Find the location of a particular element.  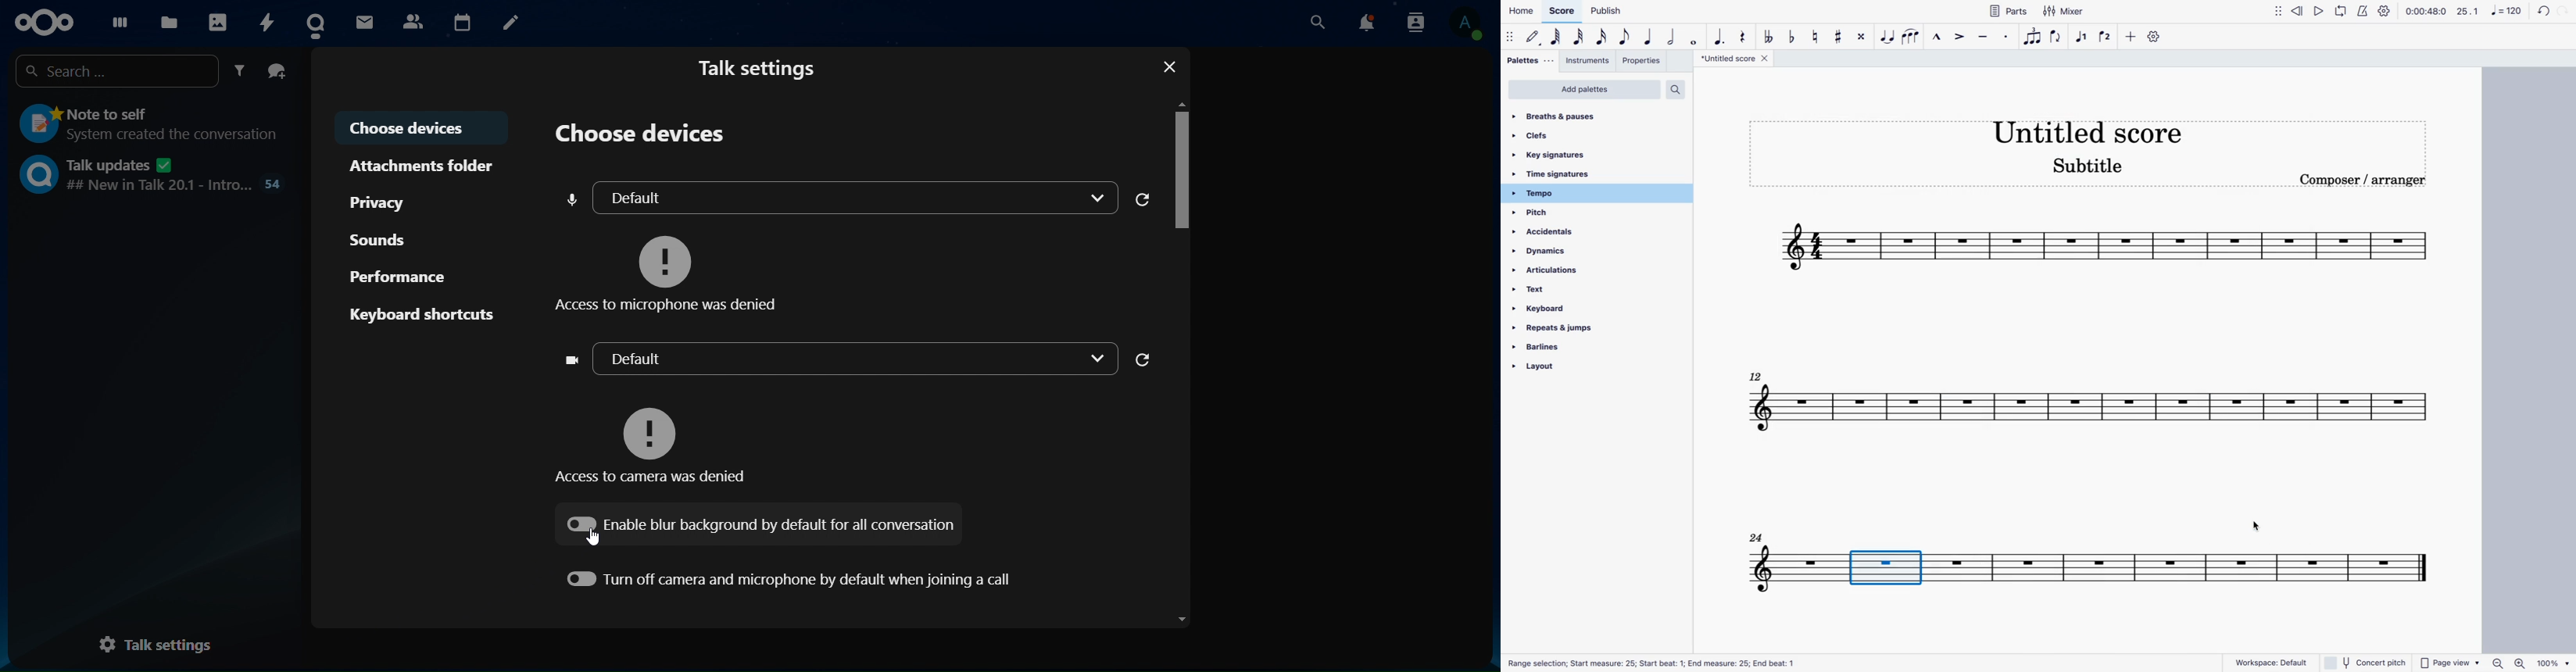

half note is located at coordinates (1671, 37).